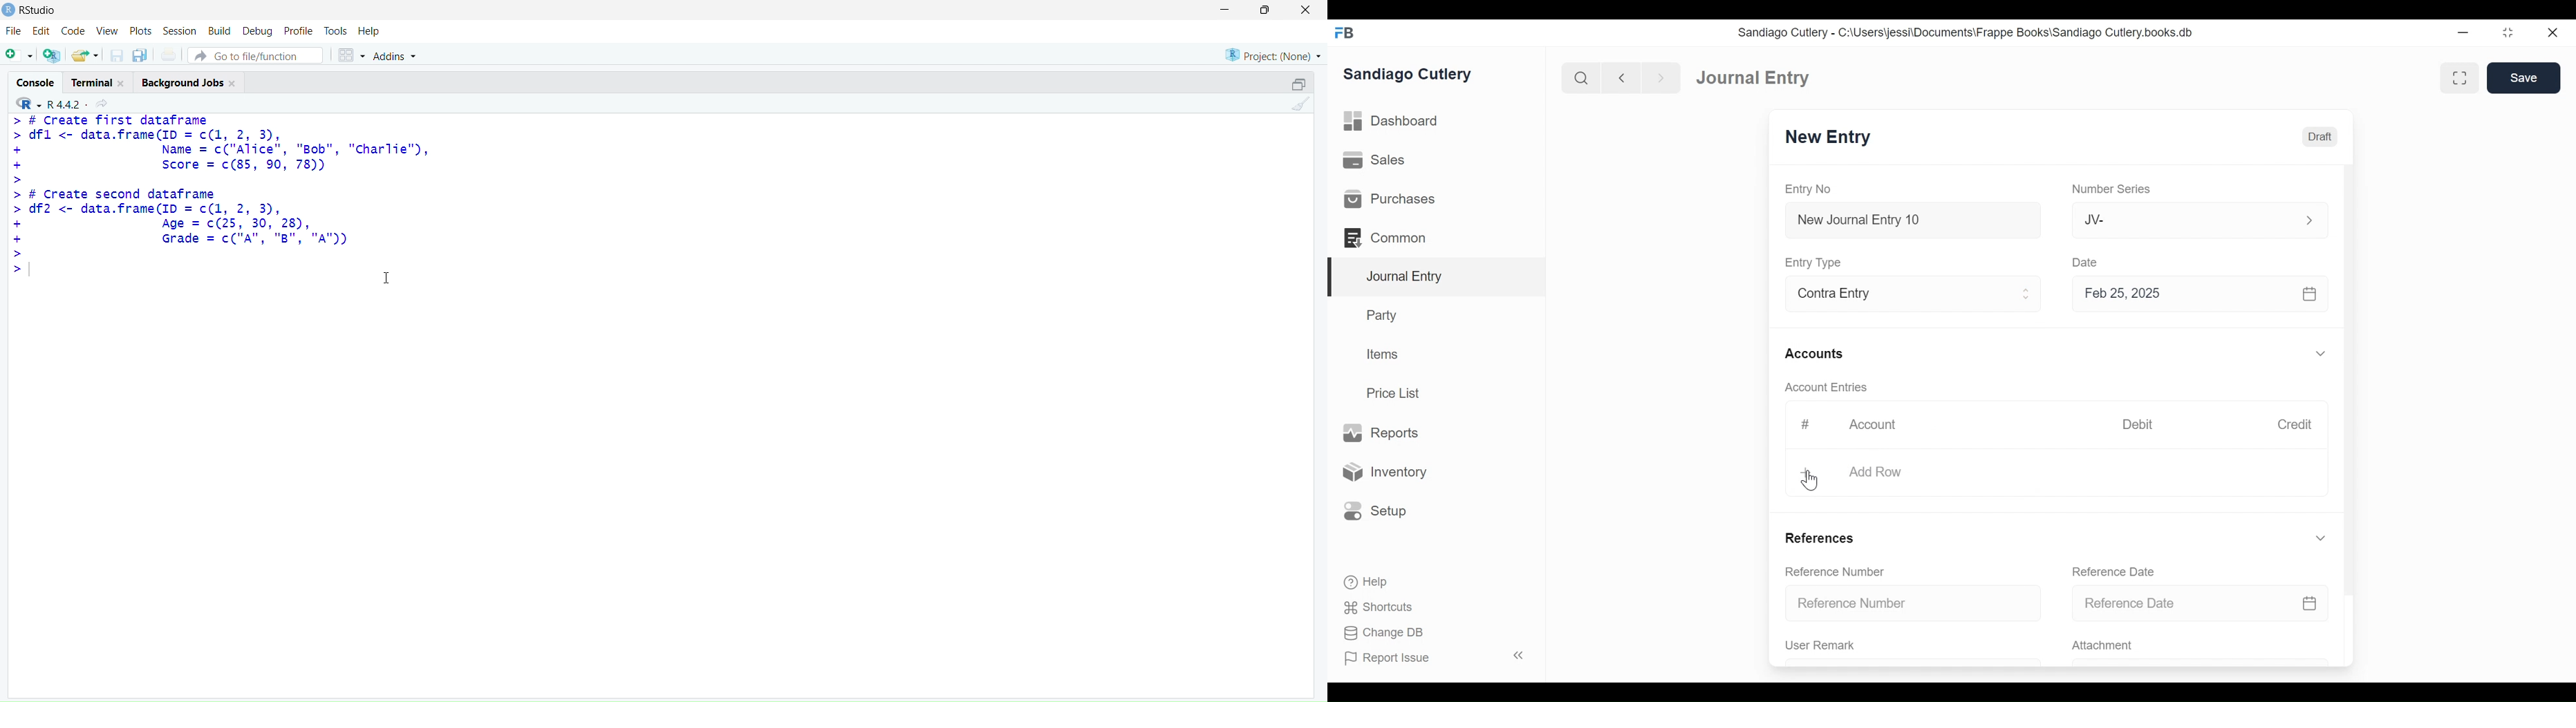  Describe the element at coordinates (1386, 237) in the screenshot. I see `Common` at that location.